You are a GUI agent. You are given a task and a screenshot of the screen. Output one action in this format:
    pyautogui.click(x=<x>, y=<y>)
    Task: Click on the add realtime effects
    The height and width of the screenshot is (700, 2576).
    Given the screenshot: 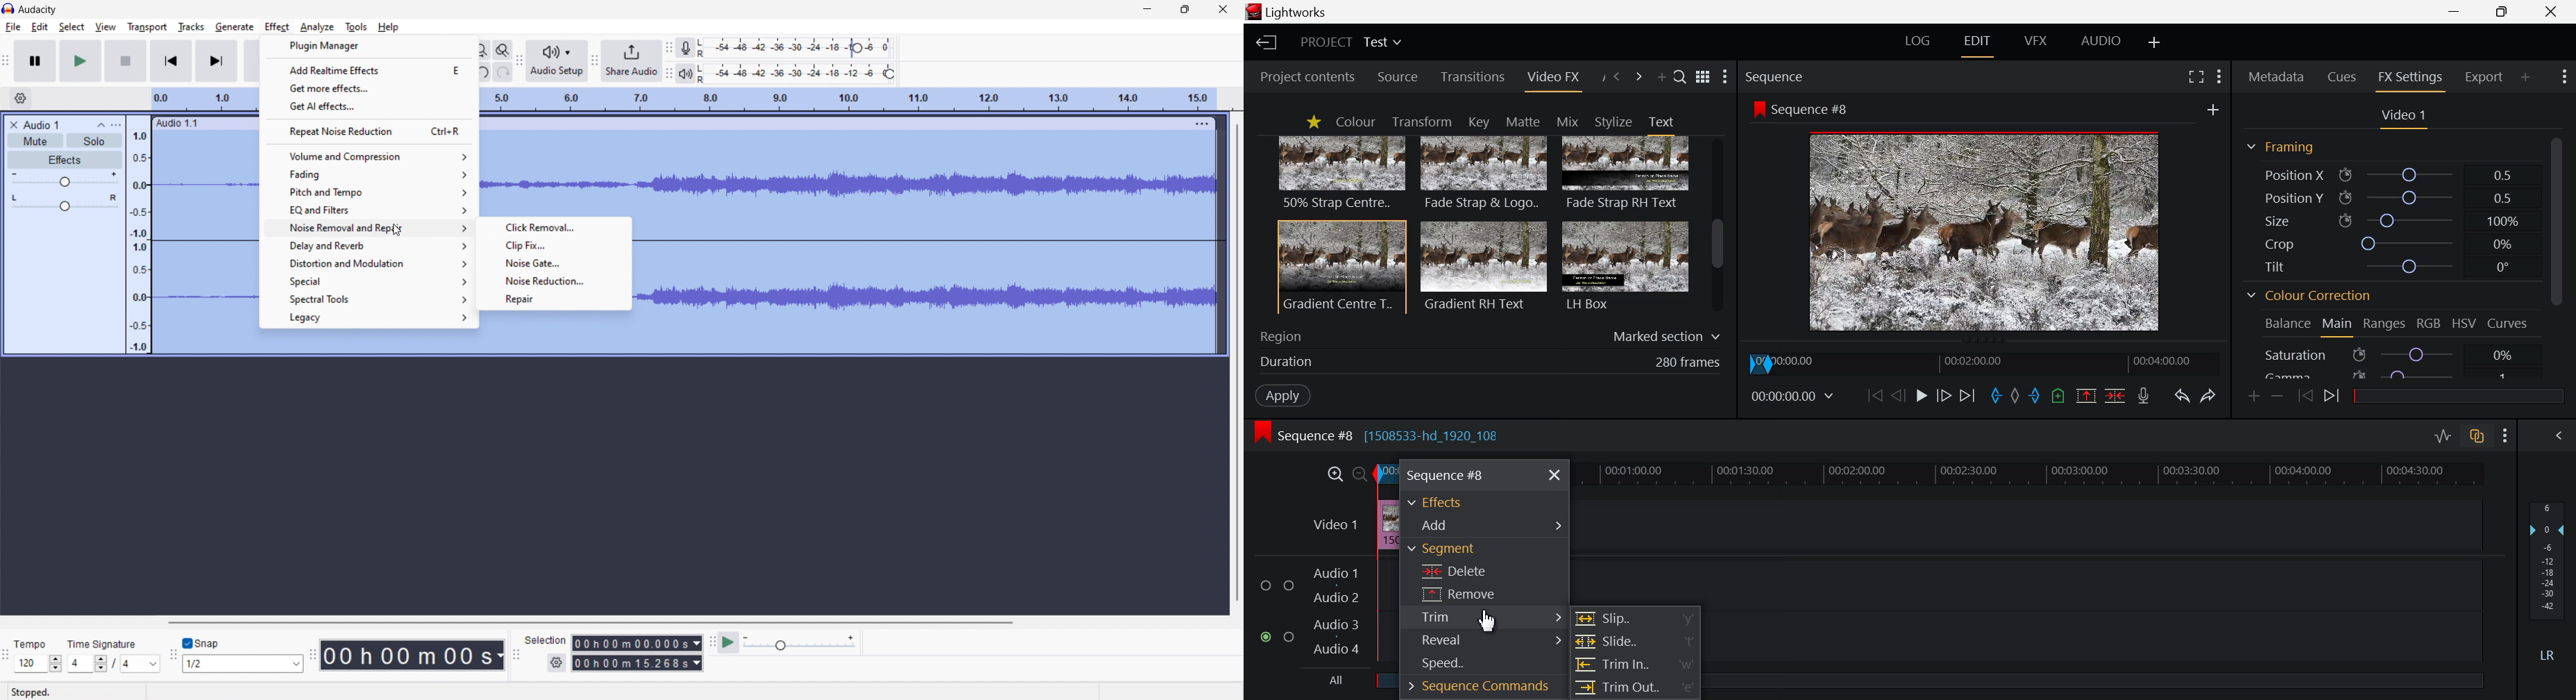 What is the action you would take?
    pyautogui.click(x=369, y=69)
    